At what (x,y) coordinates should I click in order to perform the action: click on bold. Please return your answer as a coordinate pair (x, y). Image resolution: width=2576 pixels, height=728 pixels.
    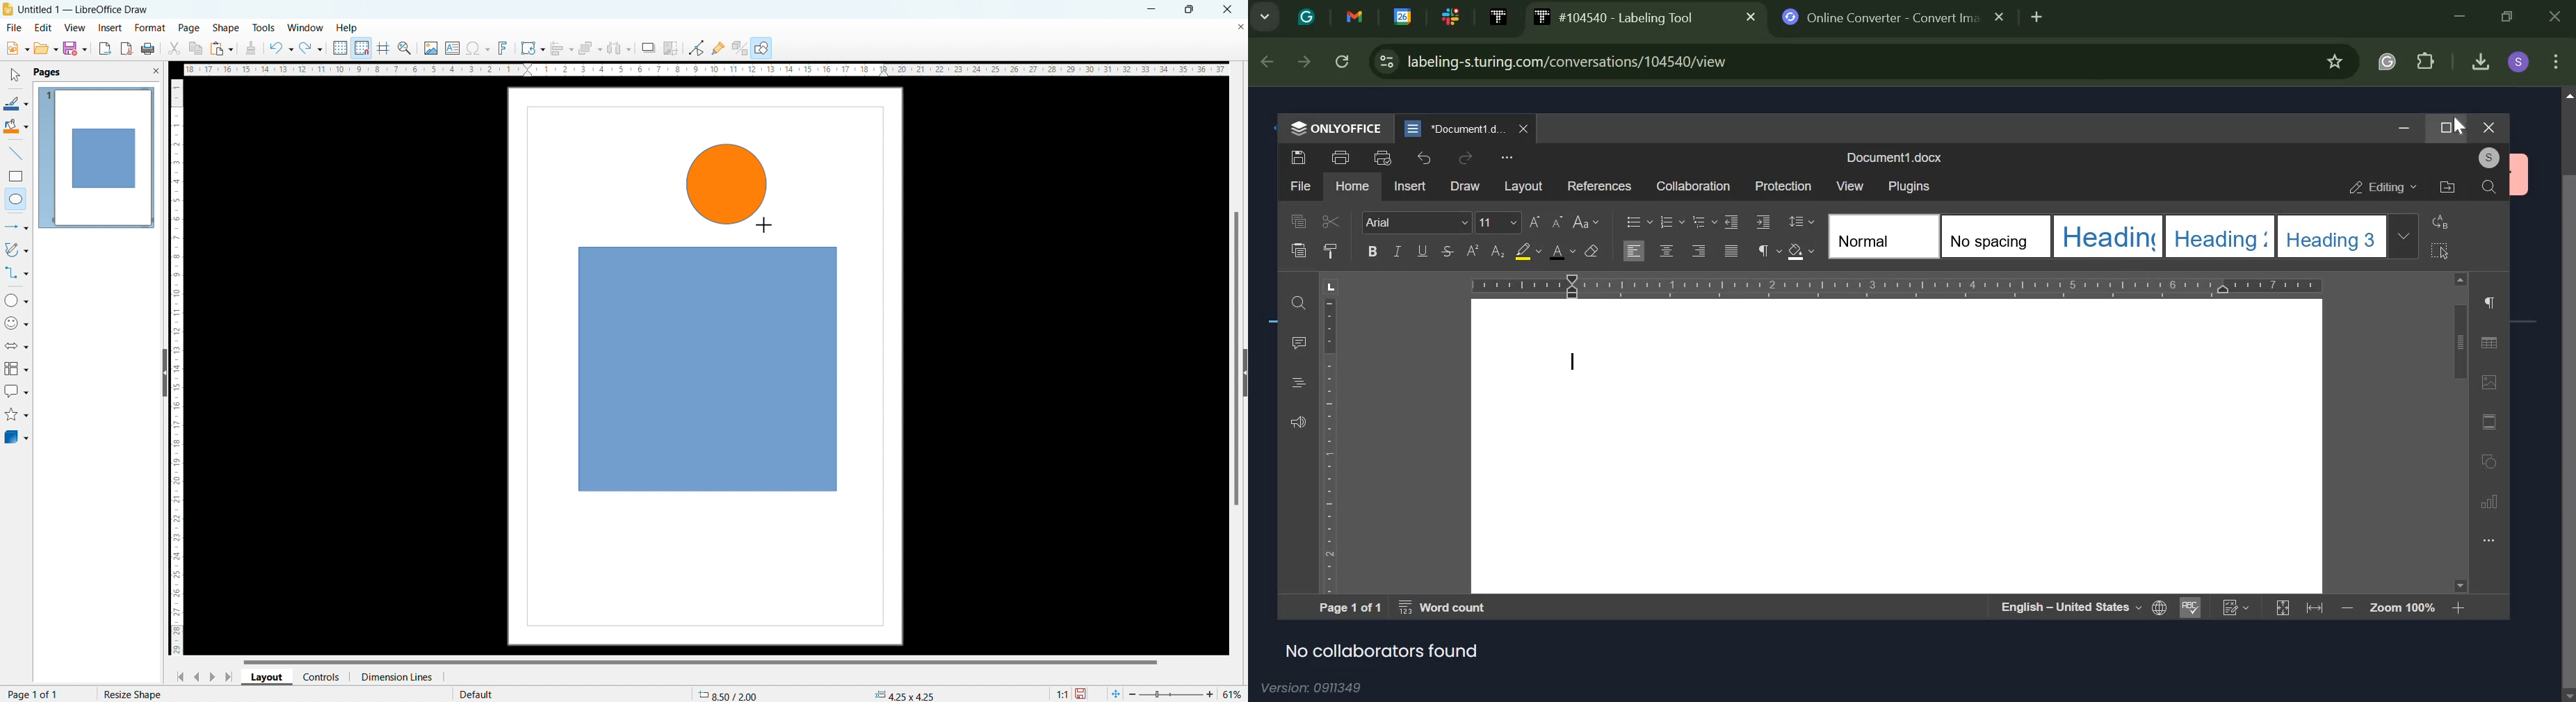
    Looking at the image, I should click on (1372, 251).